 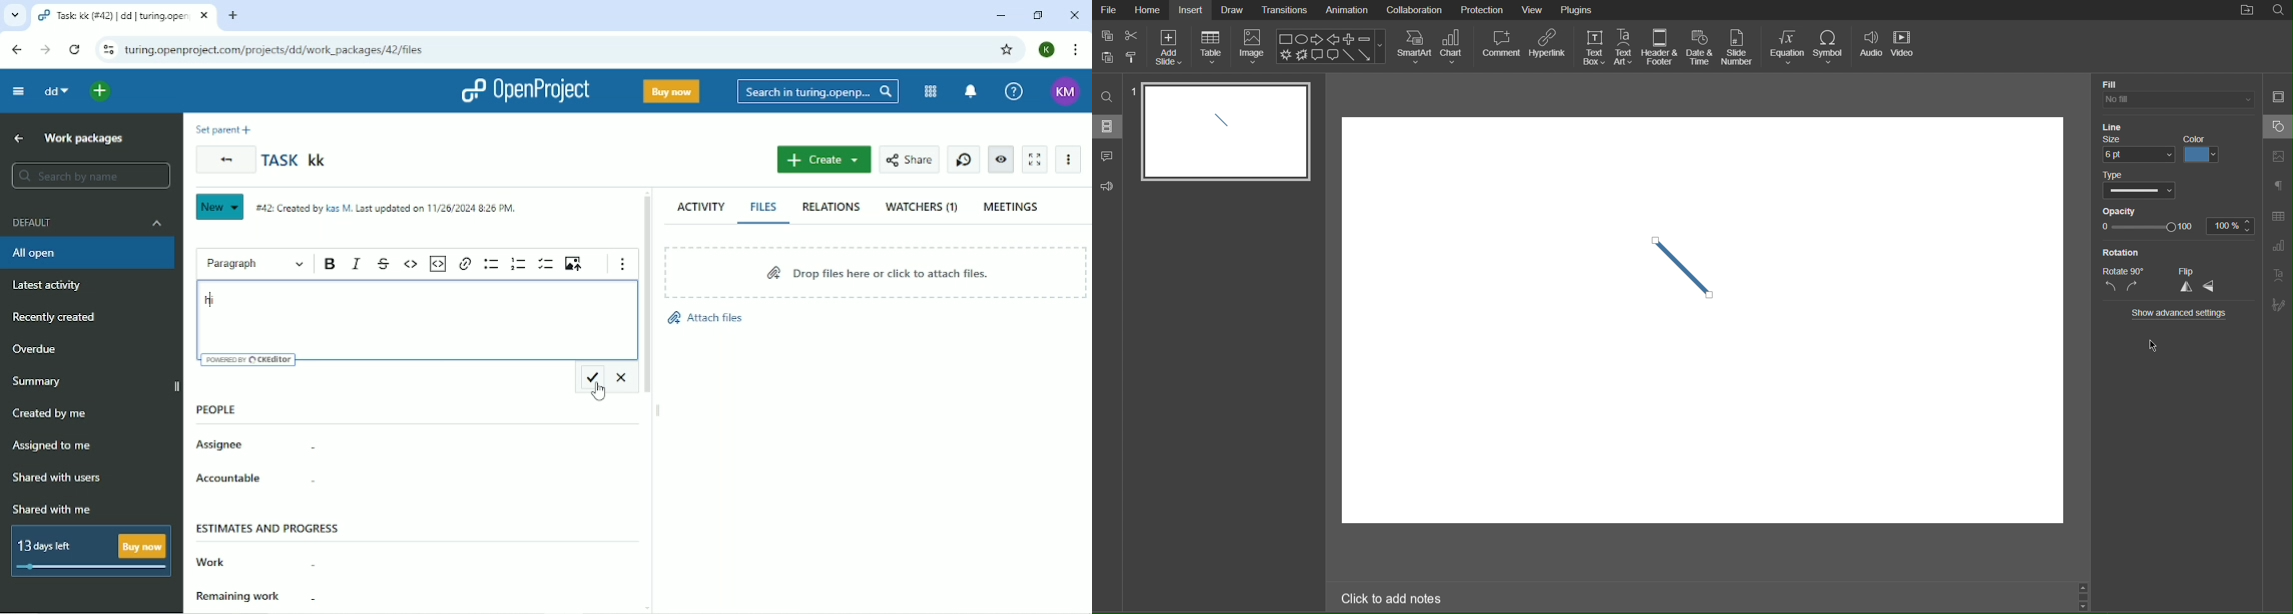 What do you see at coordinates (2177, 100) in the screenshot?
I see `No fill` at bounding box center [2177, 100].